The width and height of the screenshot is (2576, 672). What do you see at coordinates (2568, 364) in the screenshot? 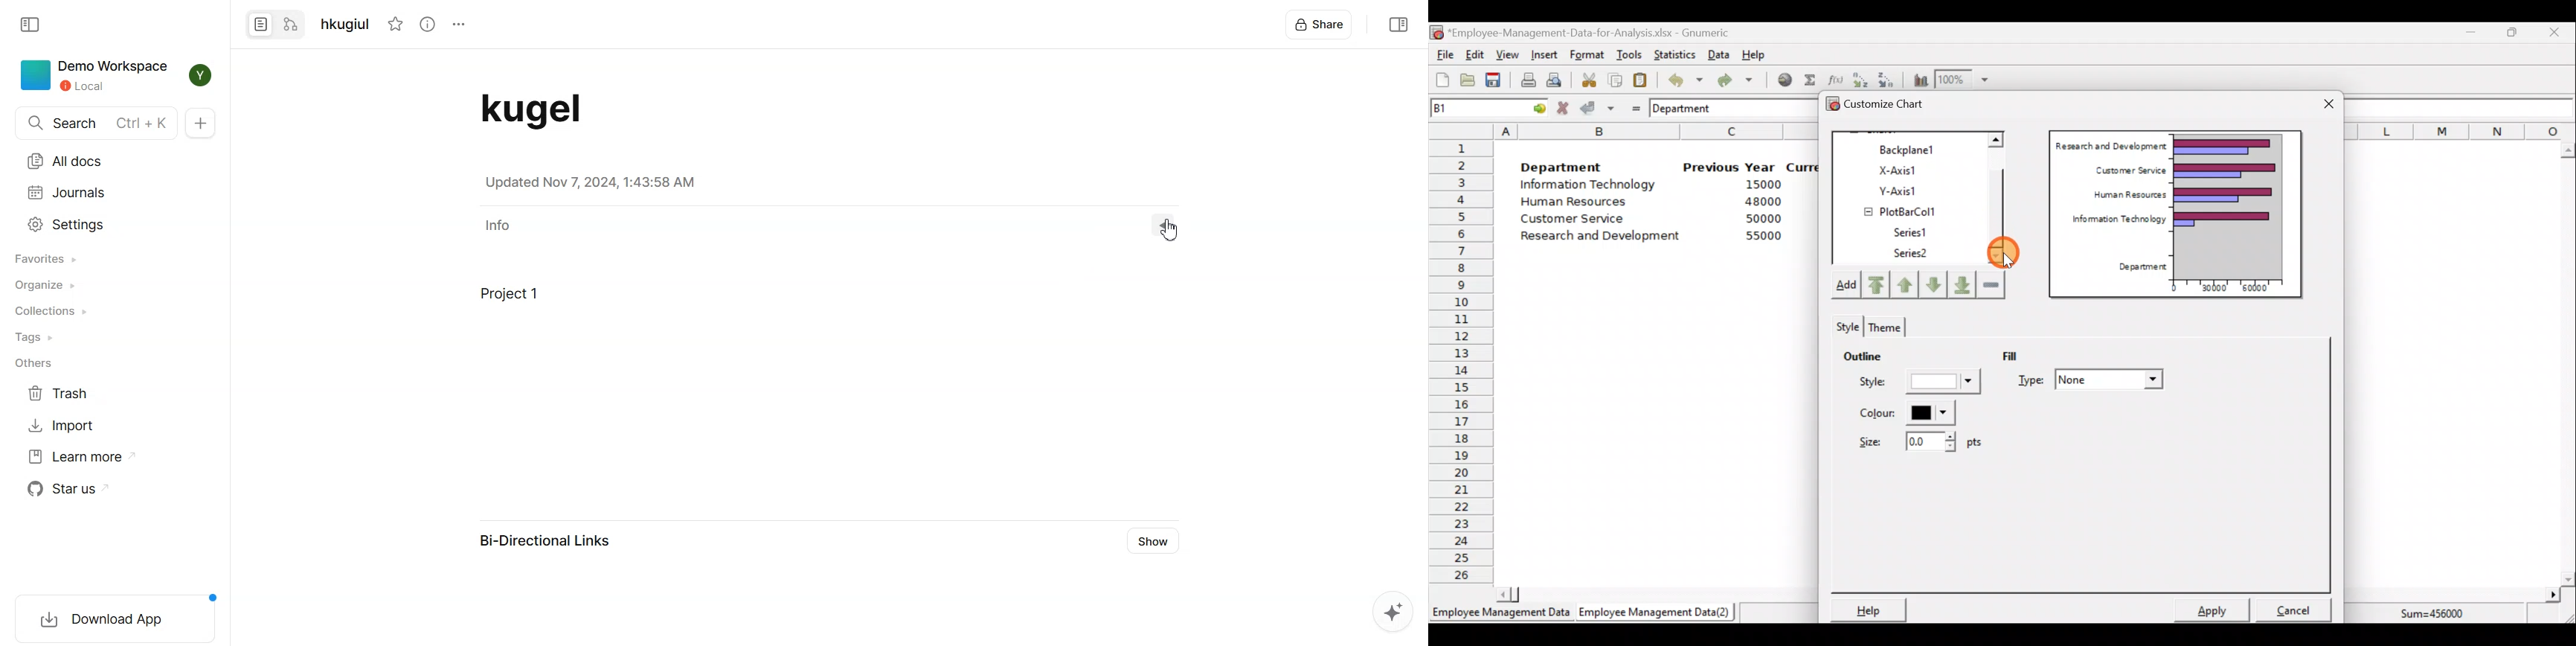
I see `Scroll bar` at bounding box center [2568, 364].